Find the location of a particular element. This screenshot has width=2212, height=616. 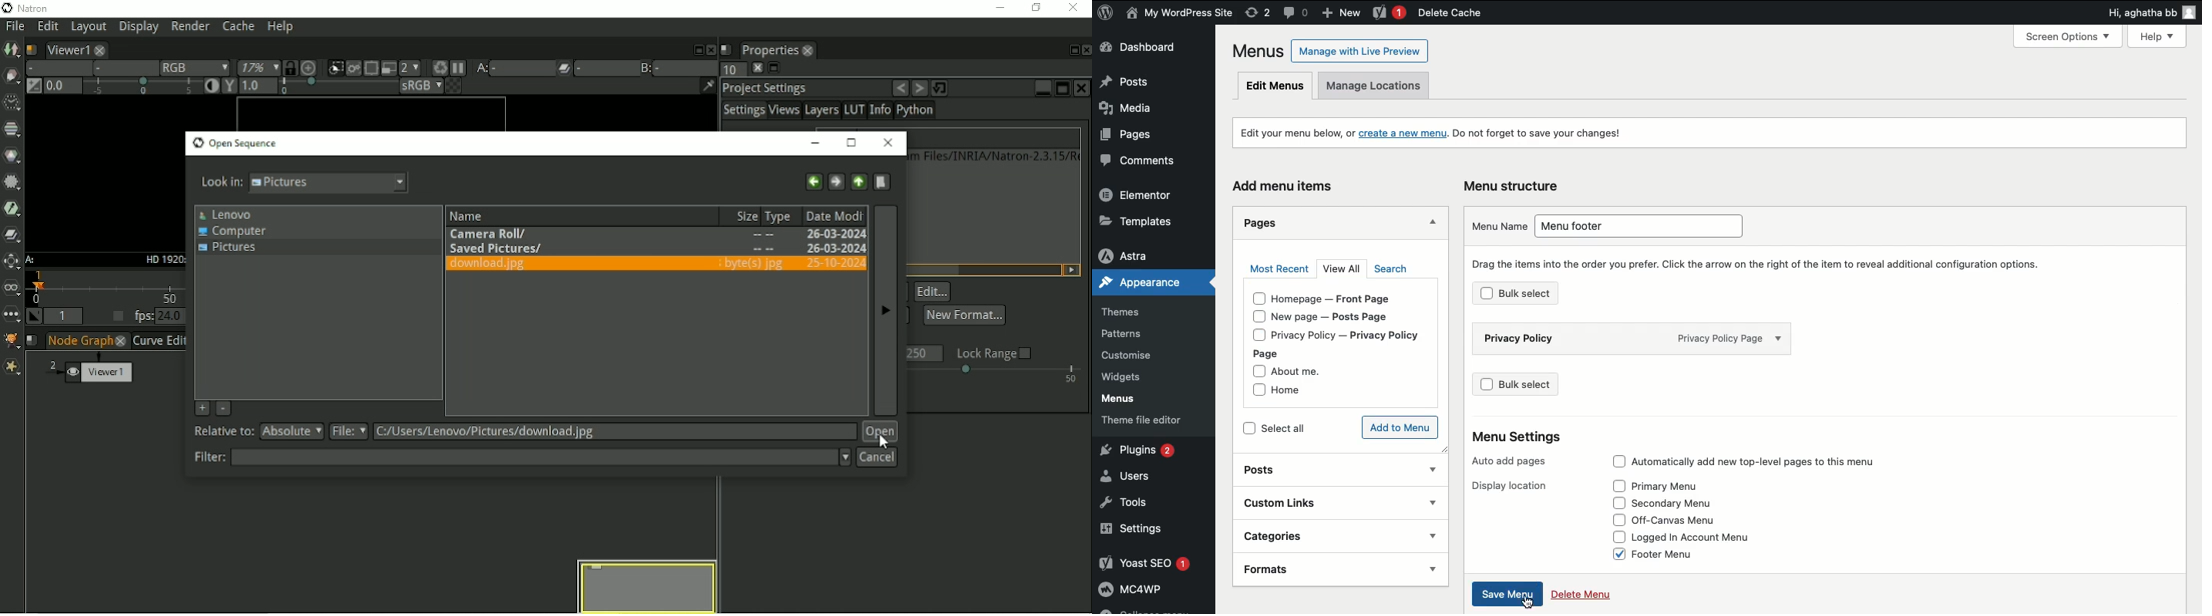

Select all is located at coordinates (1302, 428).